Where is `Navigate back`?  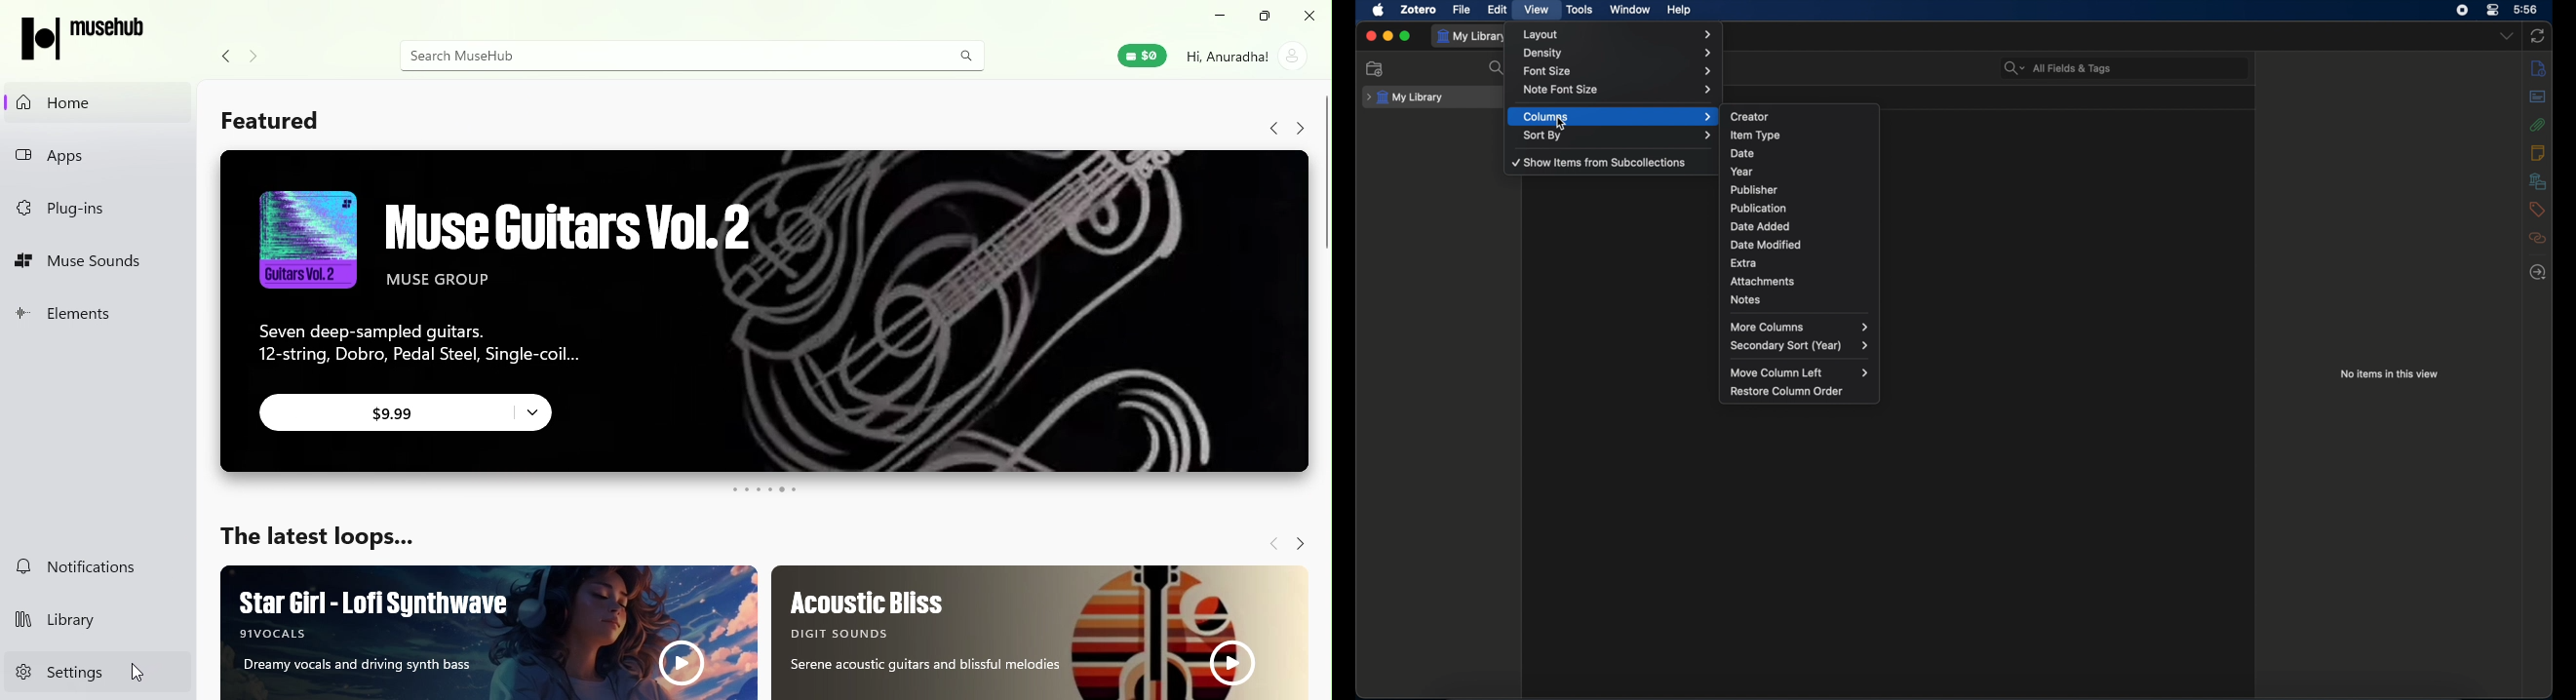 Navigate back is located at coordinates (228, 56).